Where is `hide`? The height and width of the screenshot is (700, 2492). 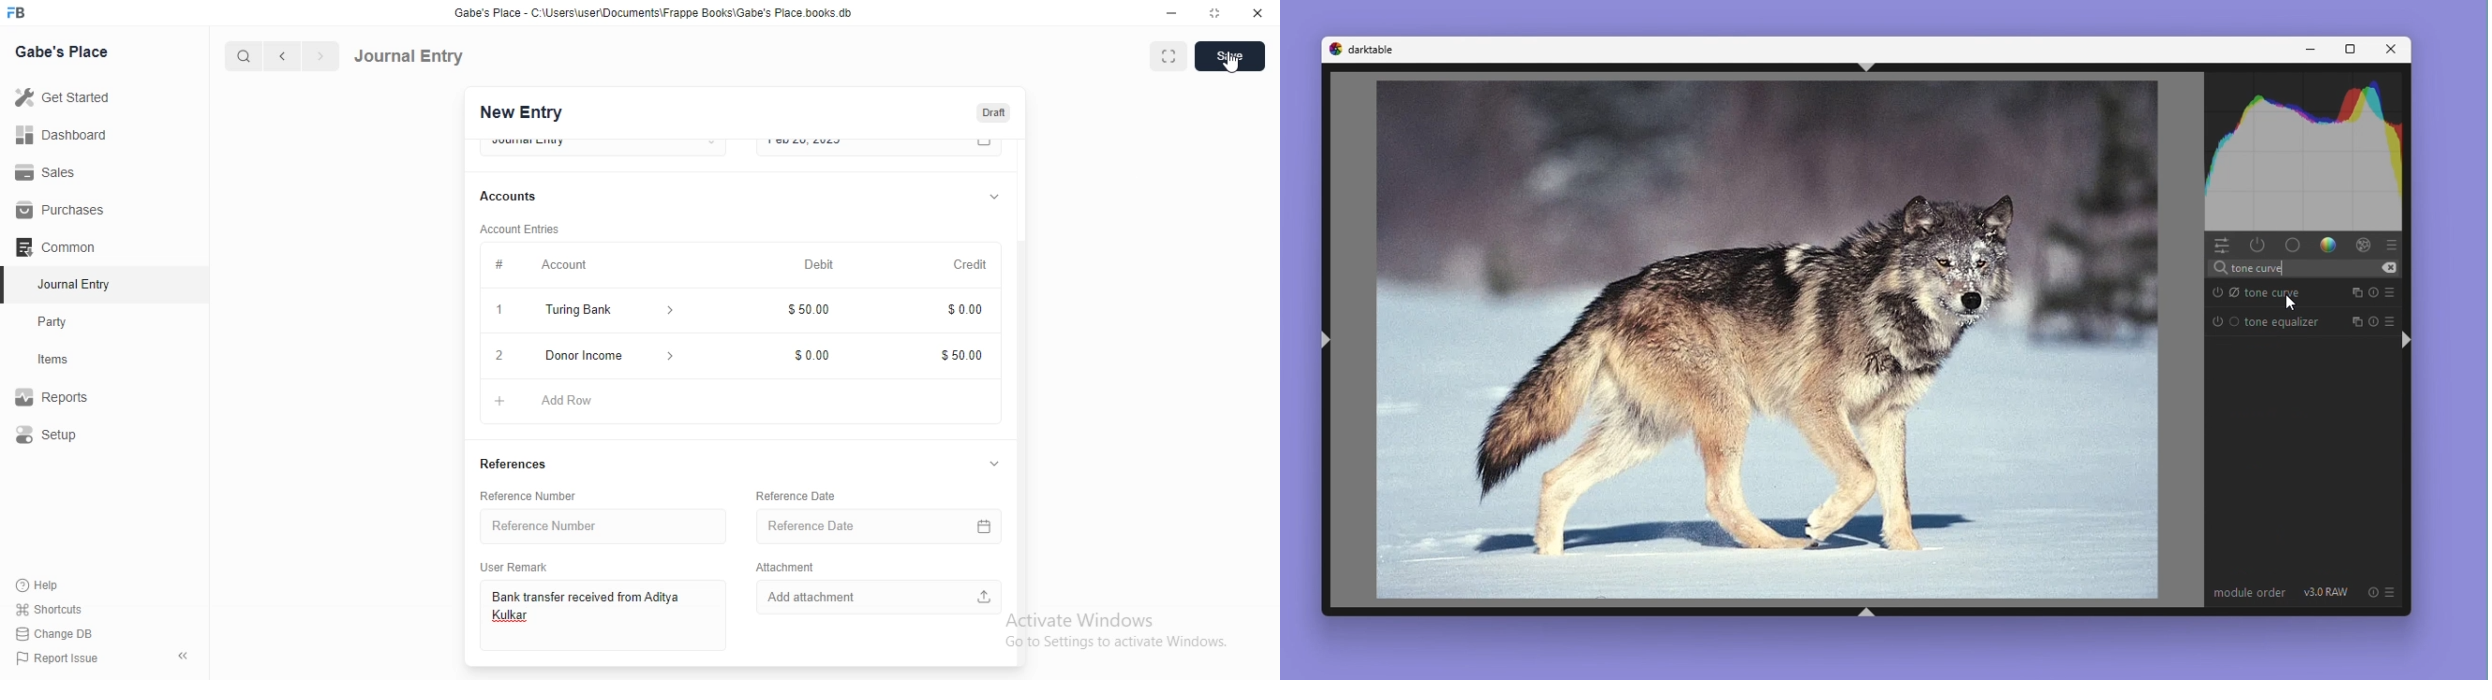
hide is located at coordinates (179, 657).